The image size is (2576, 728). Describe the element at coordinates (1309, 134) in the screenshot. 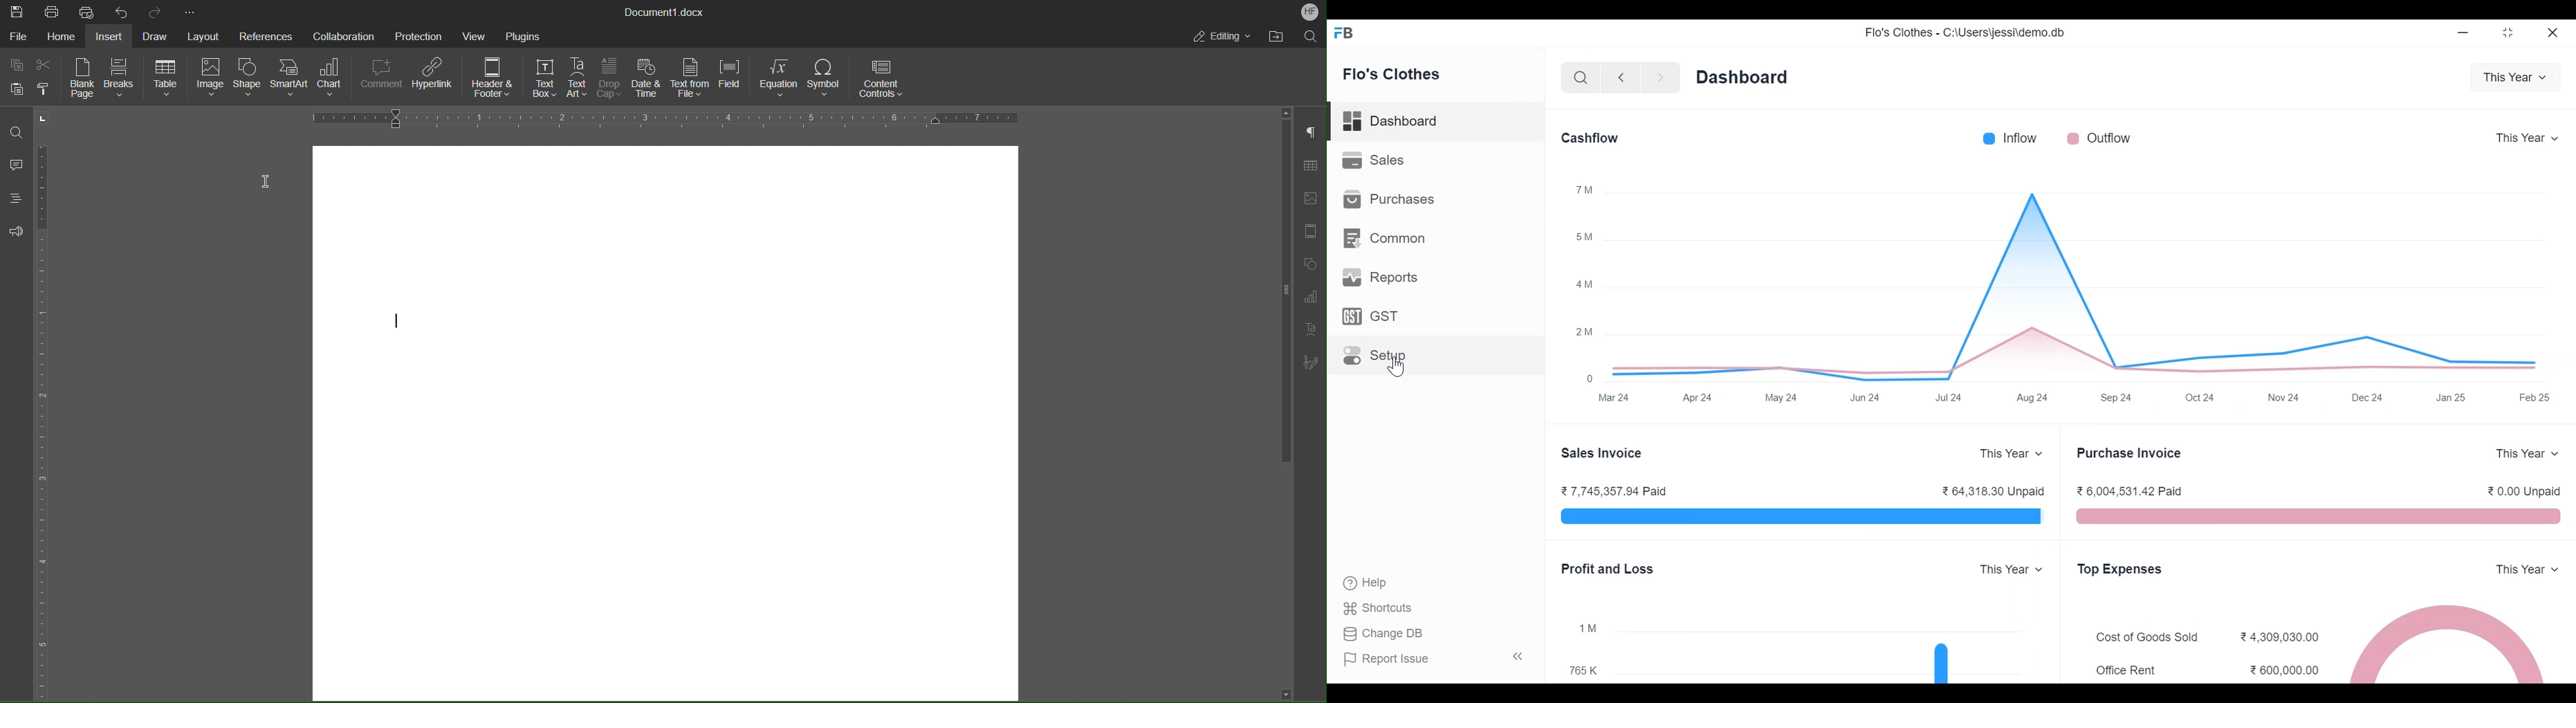

I see `Non-Printing Characters` at that location.